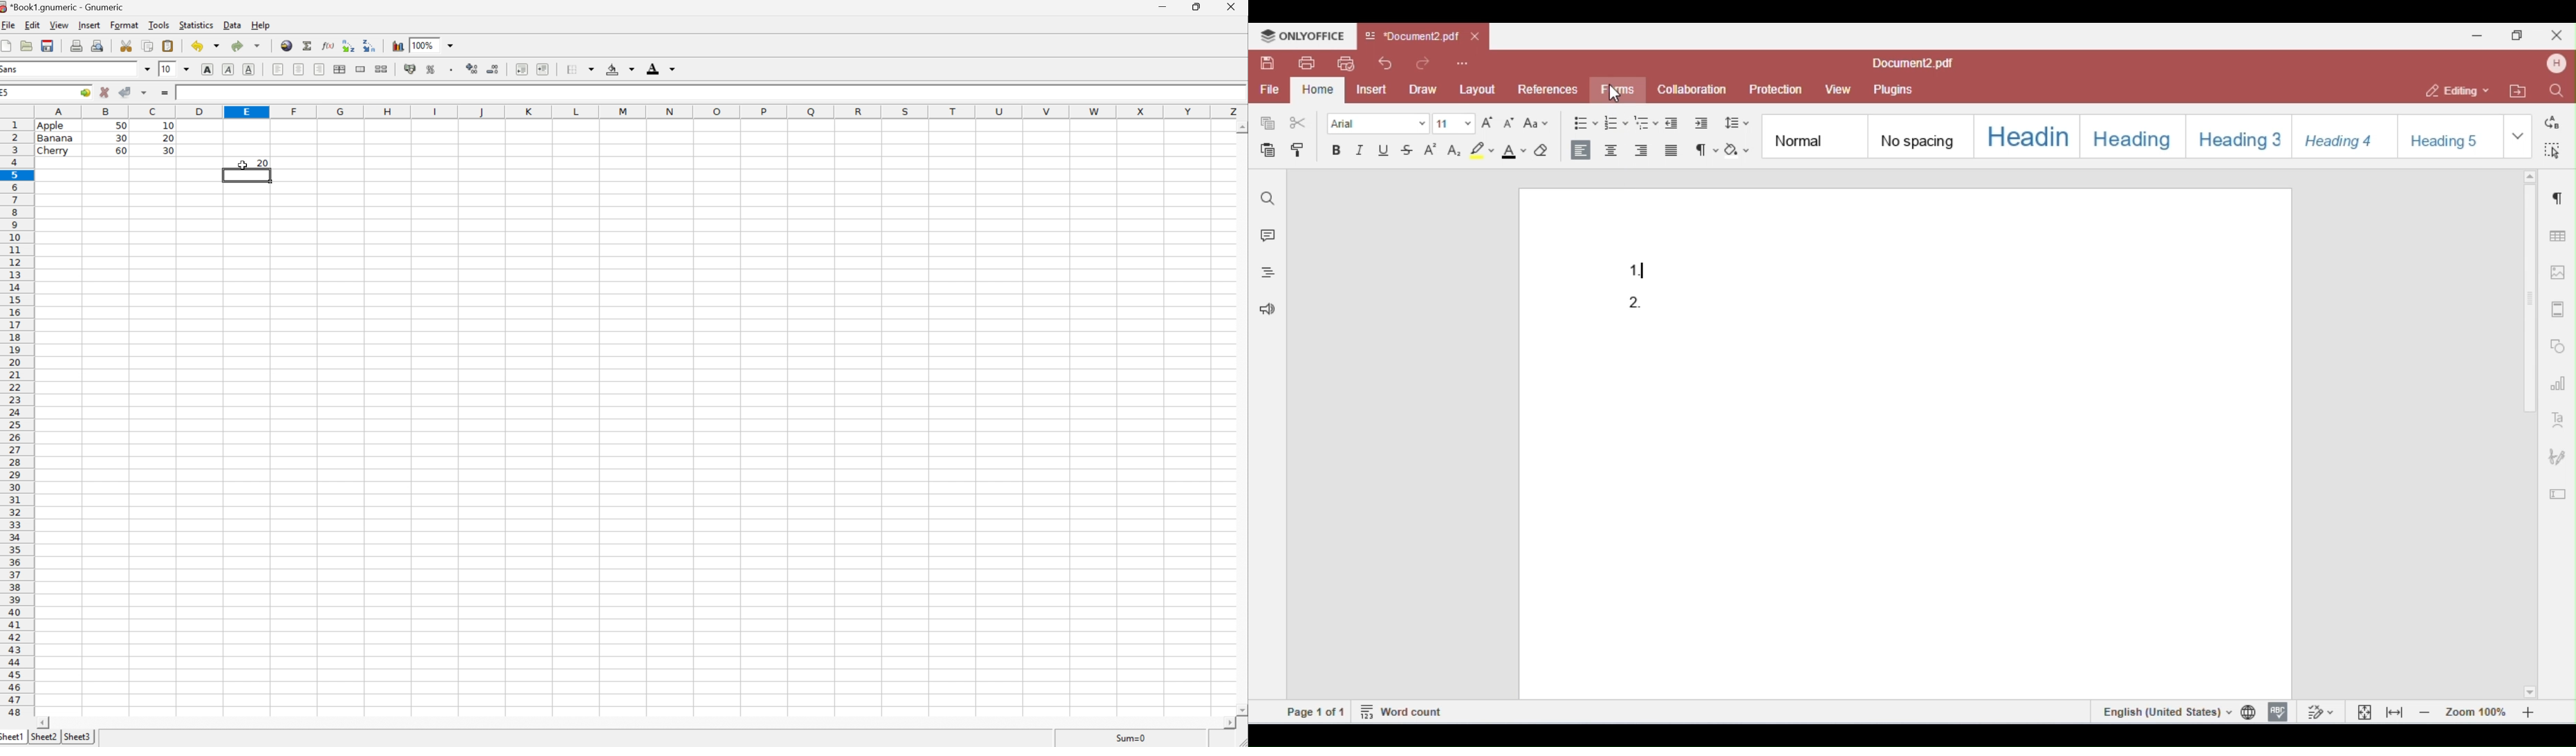 This screenshot has height=756, width=2576. Describe the element at coordinates (260, 25) in the screenshot. I see `help` at that location.